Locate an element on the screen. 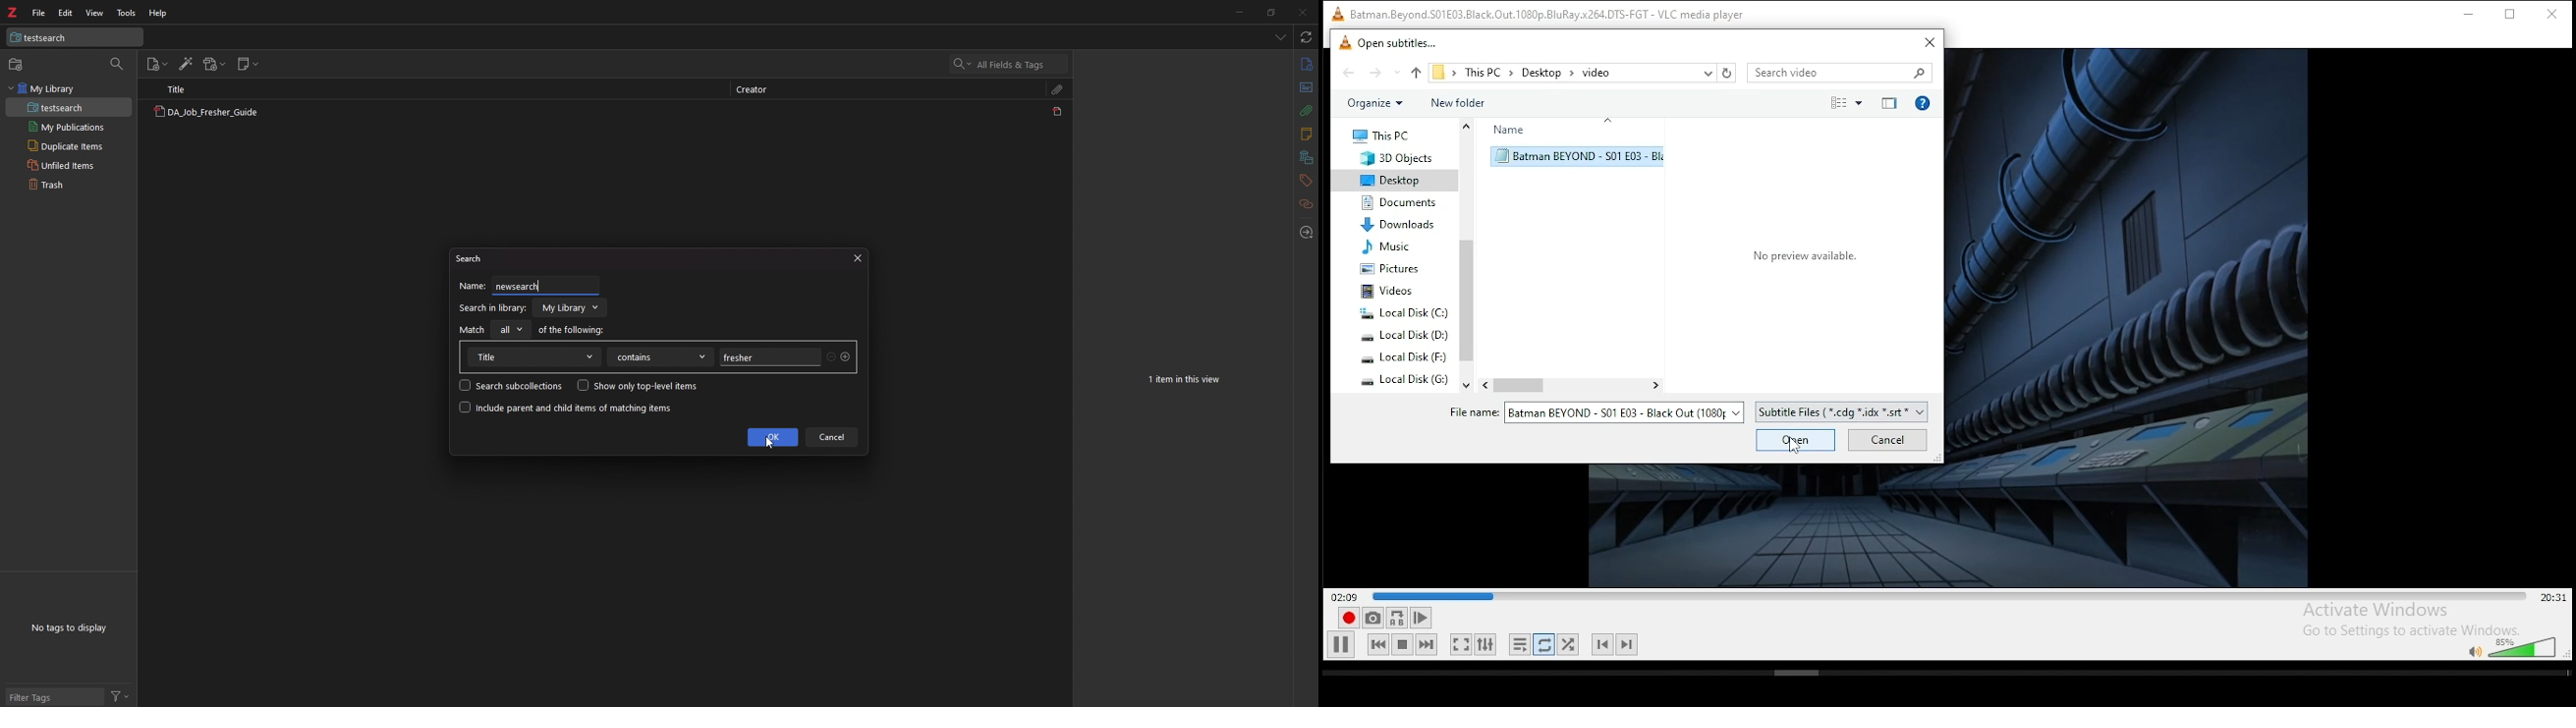  search is located at coordinates (472, 257).